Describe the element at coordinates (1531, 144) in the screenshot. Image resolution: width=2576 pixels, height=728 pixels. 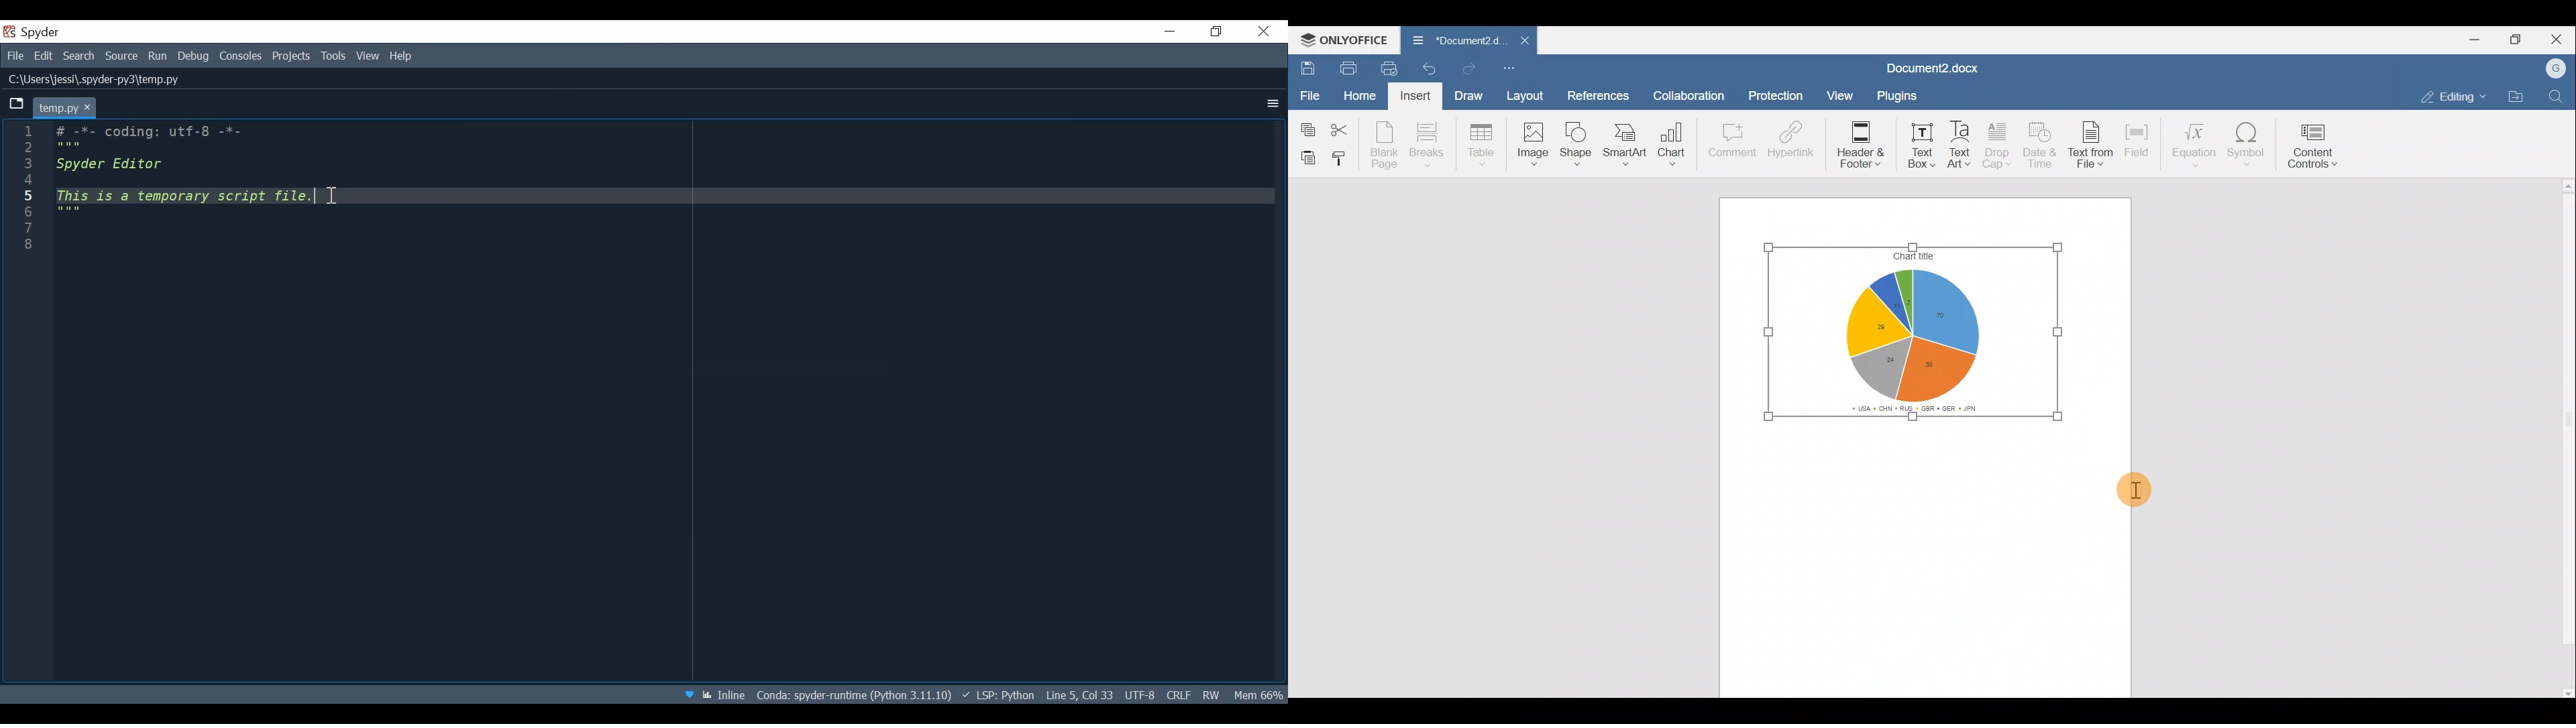
I see `Image` at that location.